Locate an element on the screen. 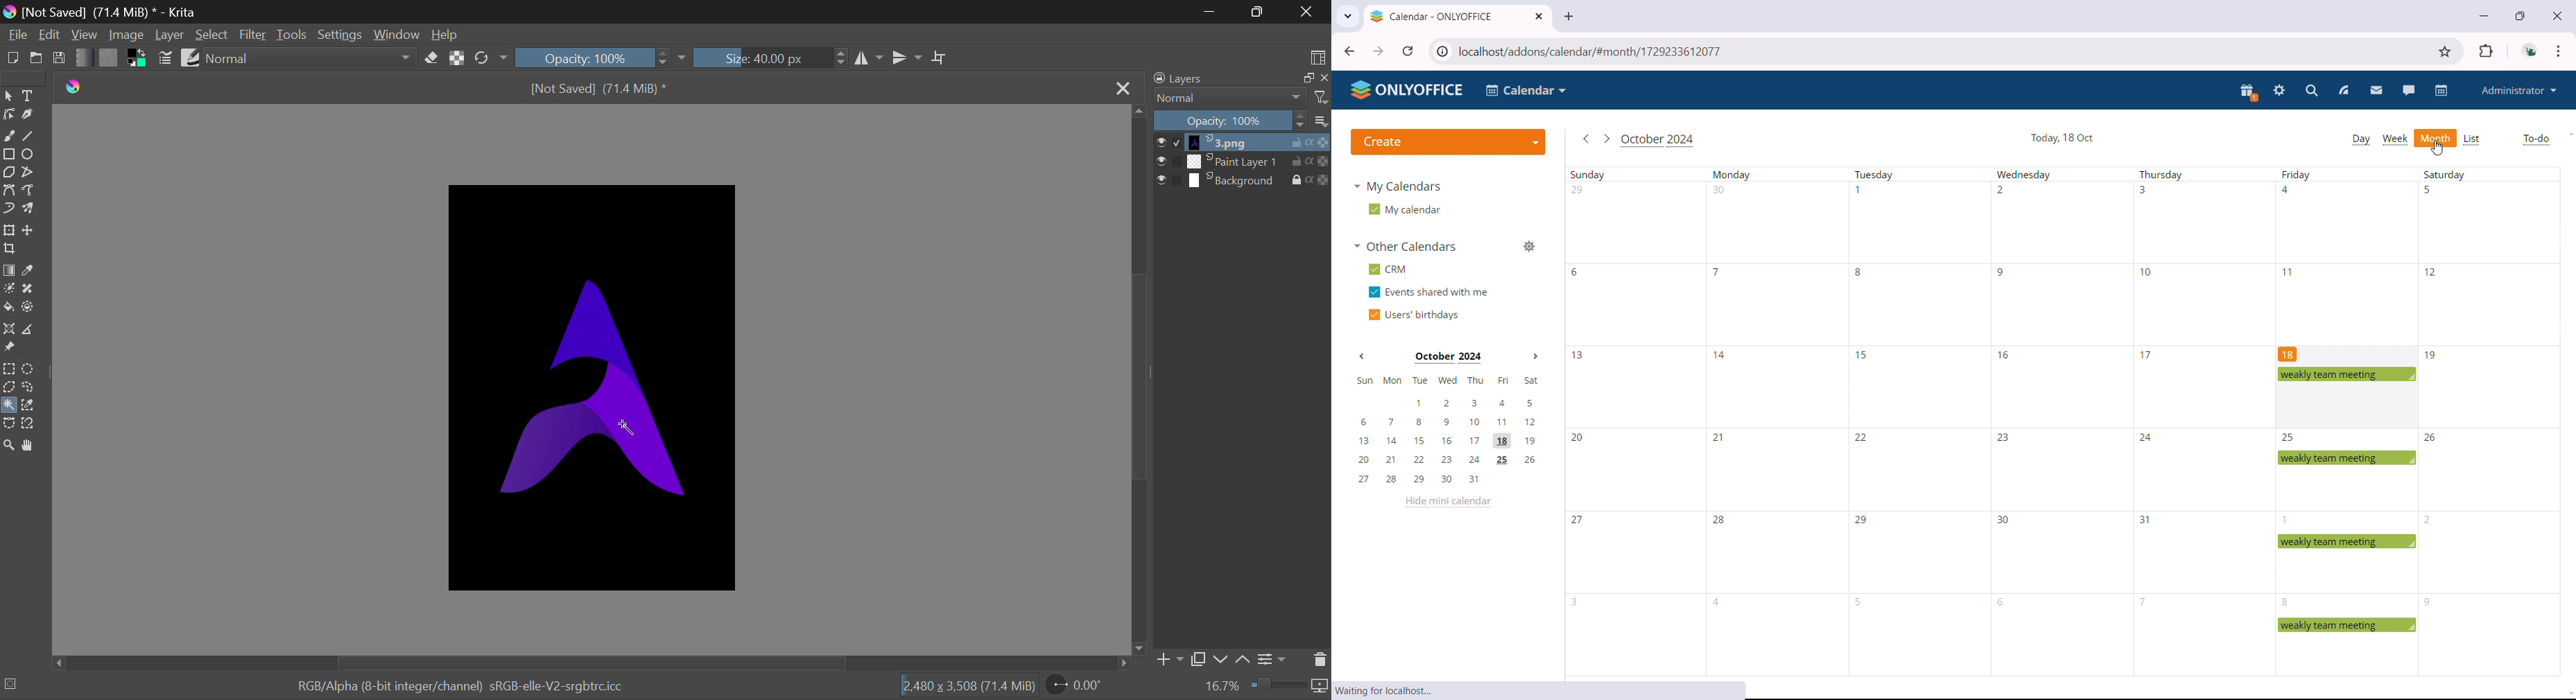 The image size is (2576, 700). minimize is located at coordinates (2486, 16).